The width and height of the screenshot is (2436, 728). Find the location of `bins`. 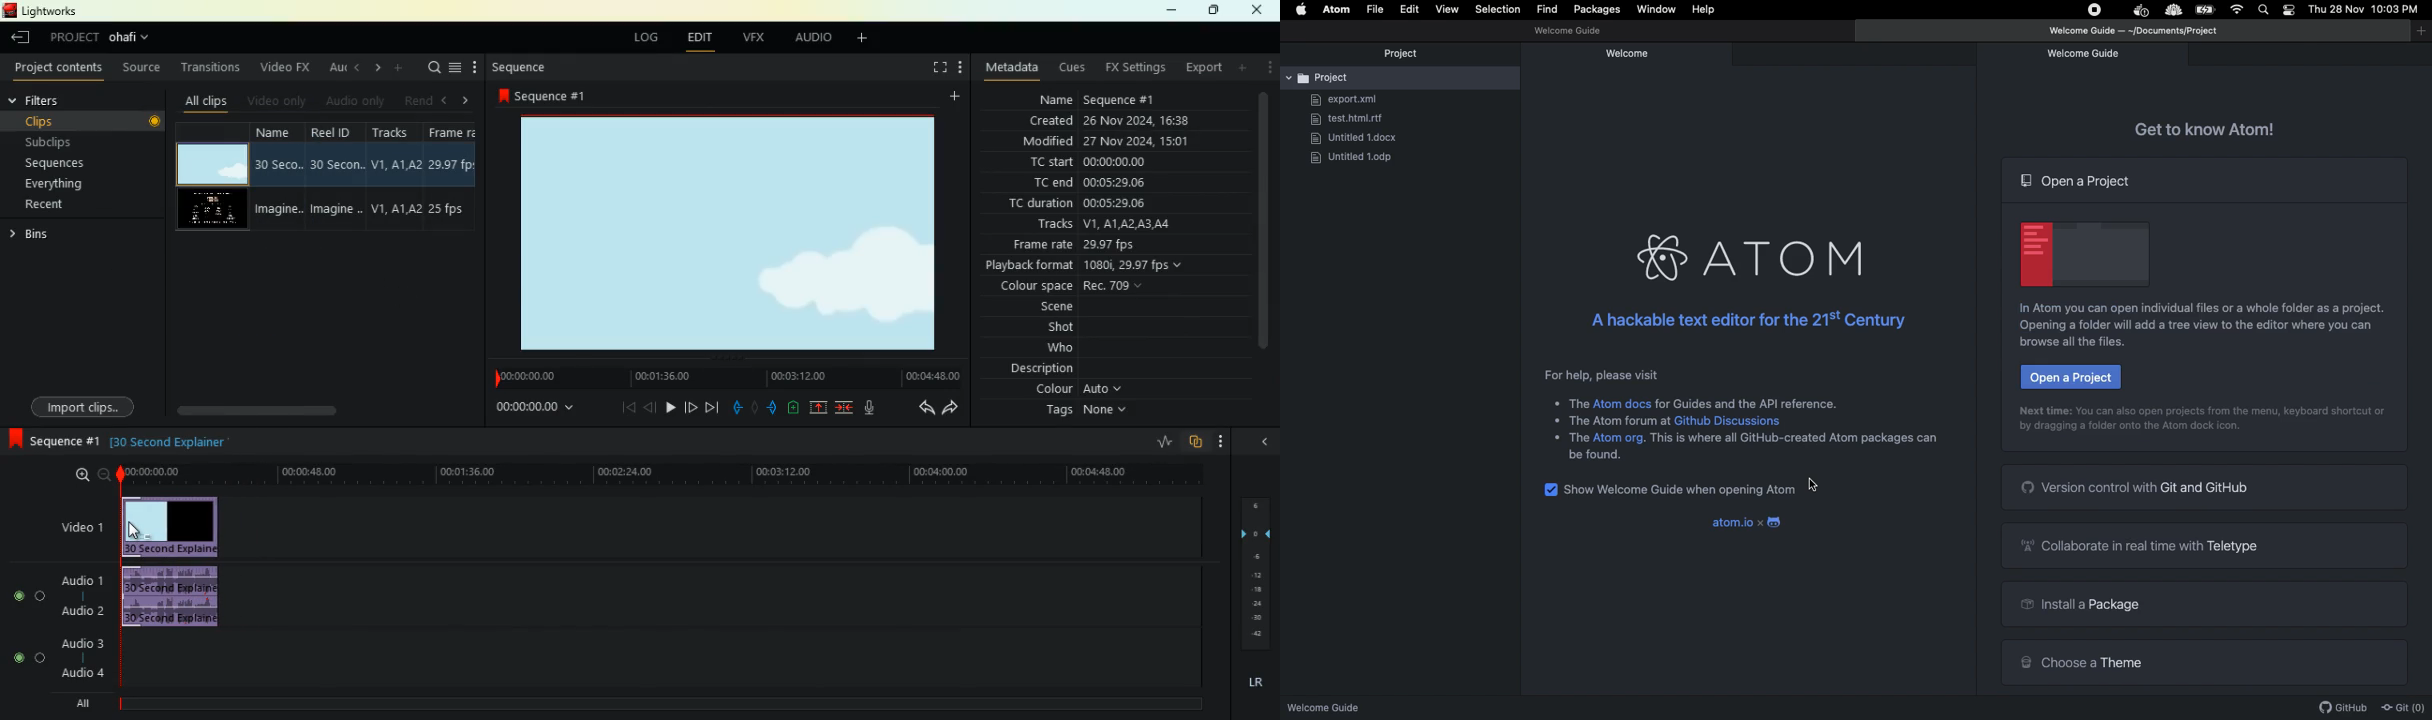

bins is located at coordinates (64, 235).